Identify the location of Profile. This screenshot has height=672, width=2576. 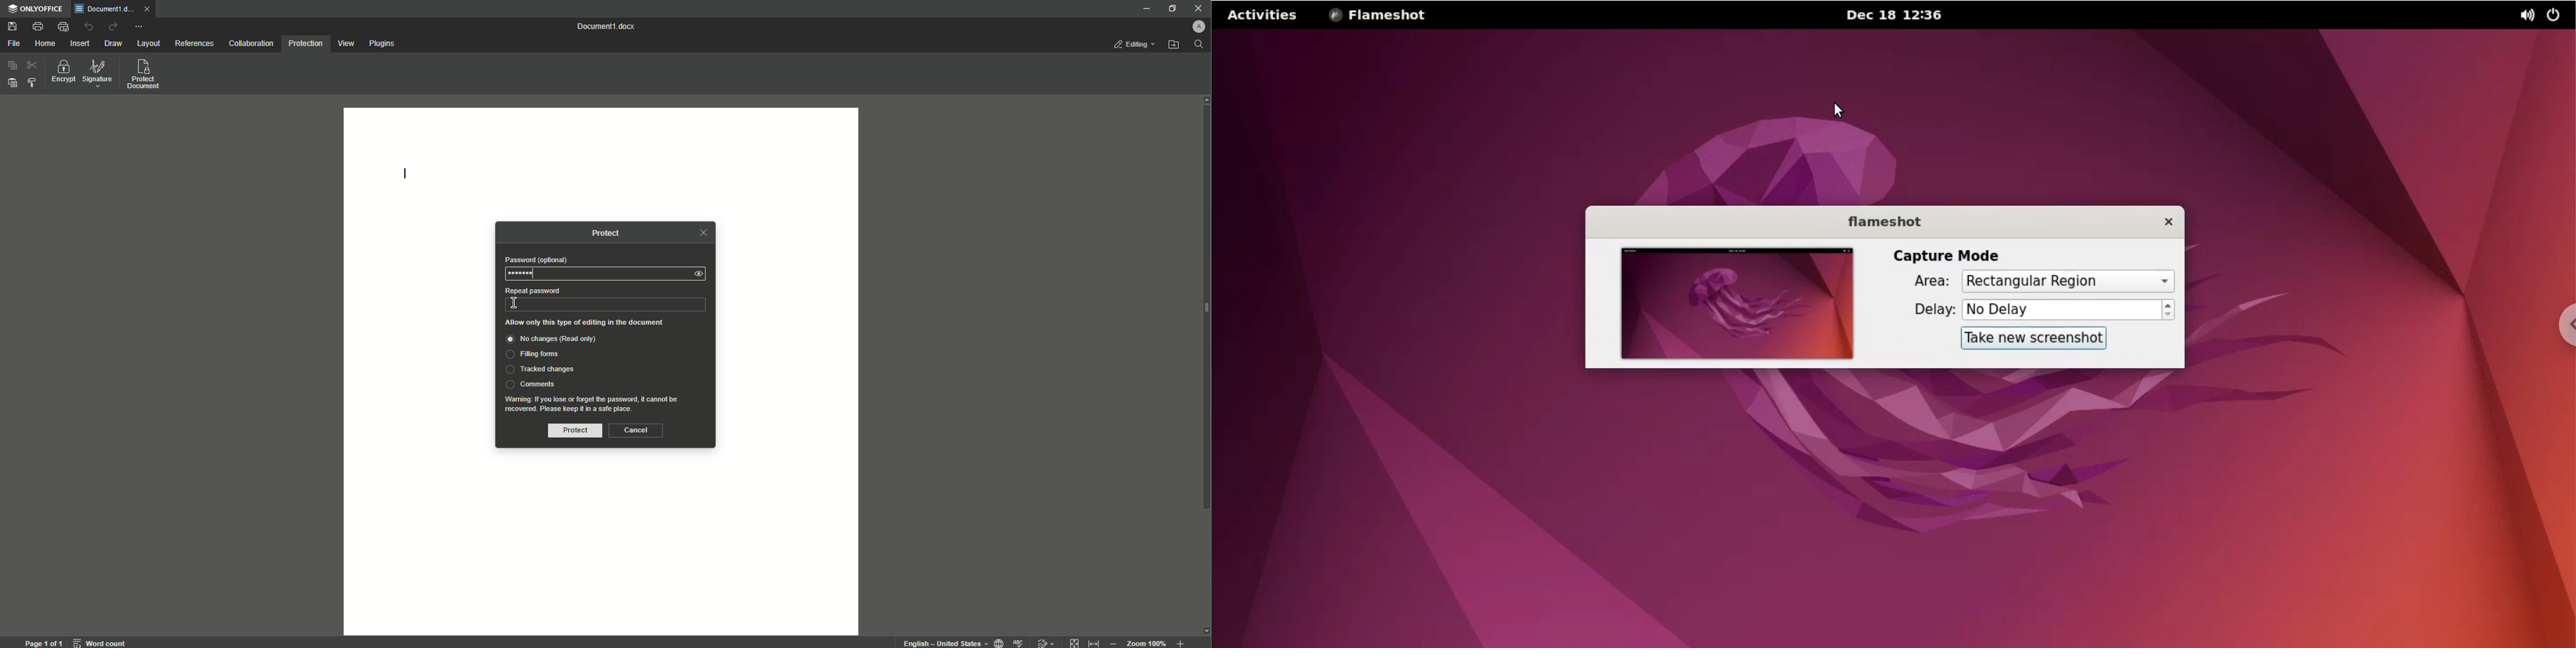
(1201, 25).